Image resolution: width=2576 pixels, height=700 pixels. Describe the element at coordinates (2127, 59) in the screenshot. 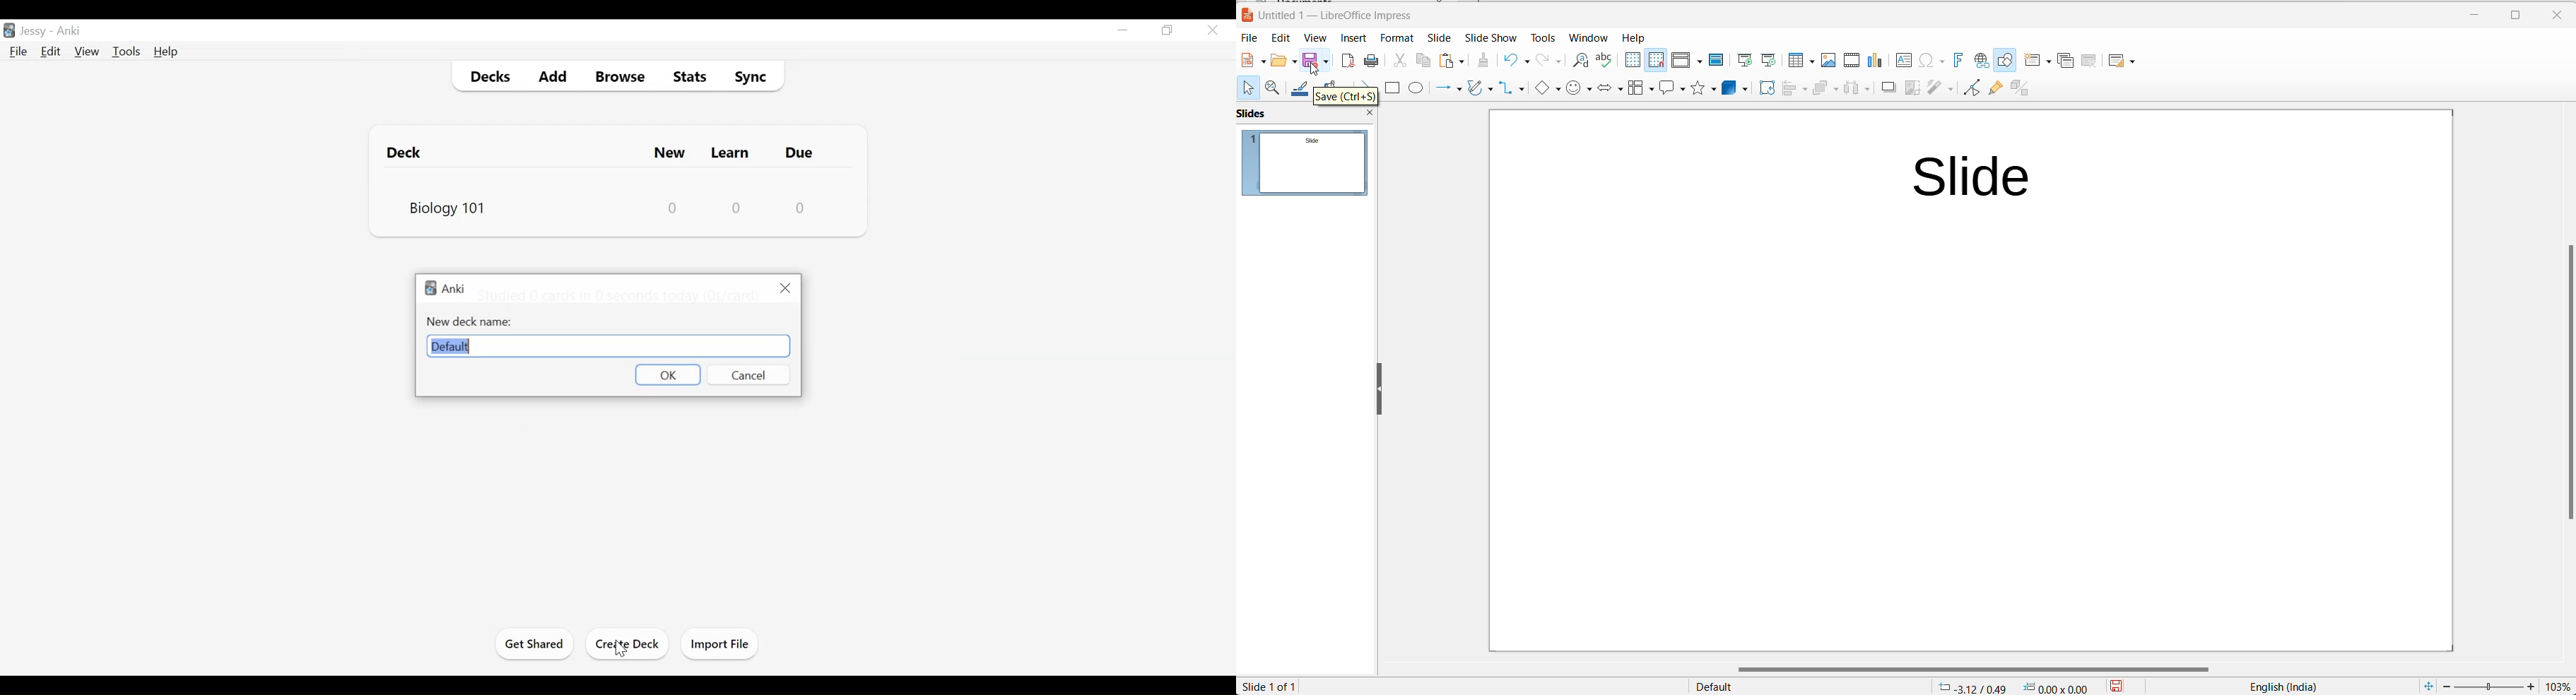

I see `slide layout` at that location.